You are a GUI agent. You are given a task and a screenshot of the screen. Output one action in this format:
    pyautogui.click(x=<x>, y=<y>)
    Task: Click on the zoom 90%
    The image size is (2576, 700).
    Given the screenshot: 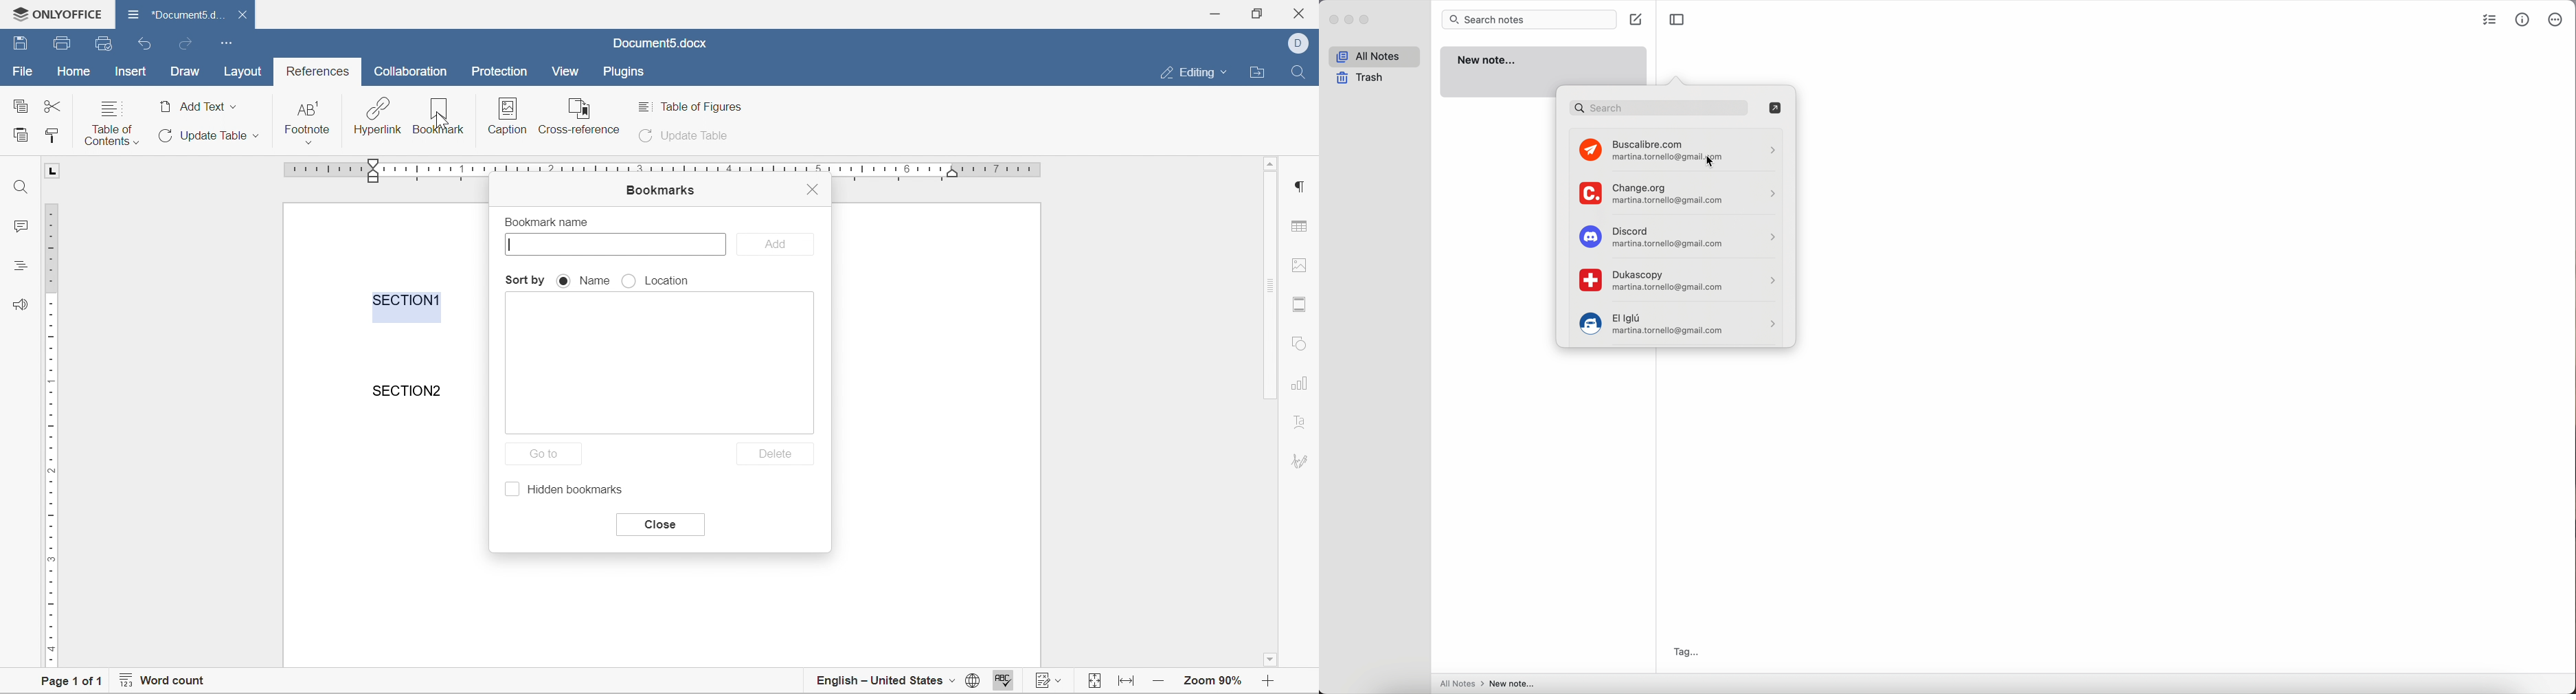 What is the action you would take?
    pyautogui.click(x=1212, y=680)
    